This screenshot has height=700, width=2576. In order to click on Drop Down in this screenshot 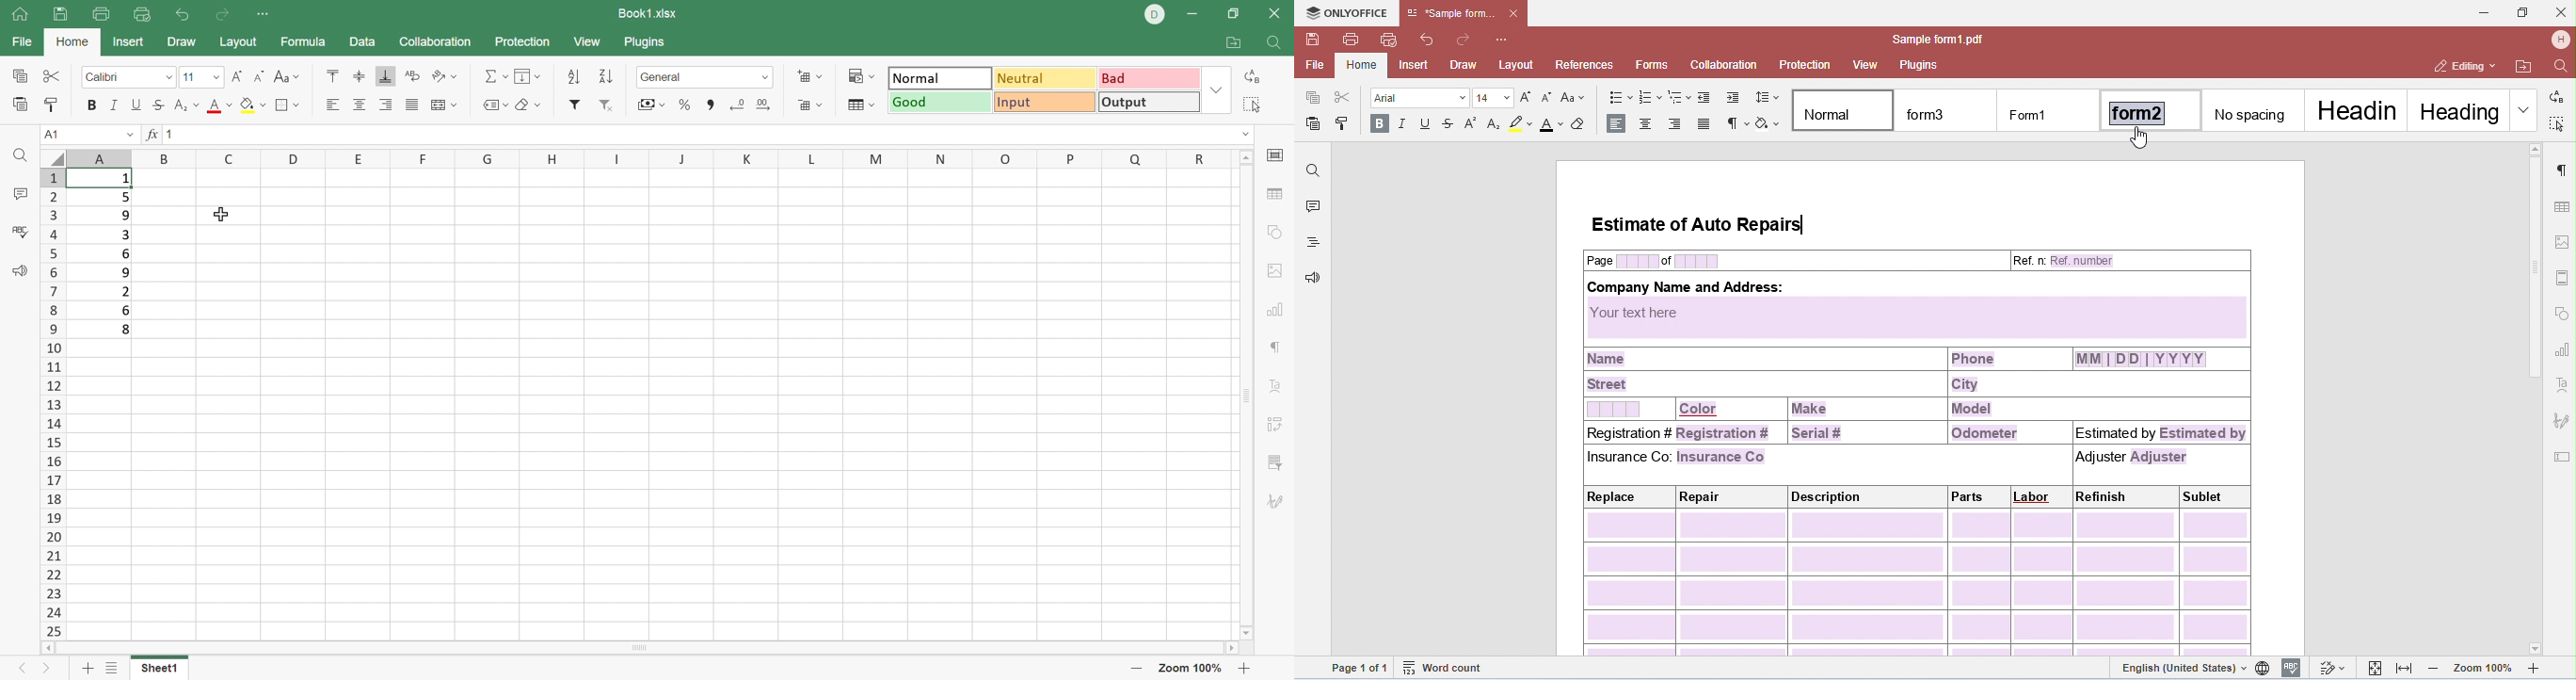, I will do `click(766, 76)`.